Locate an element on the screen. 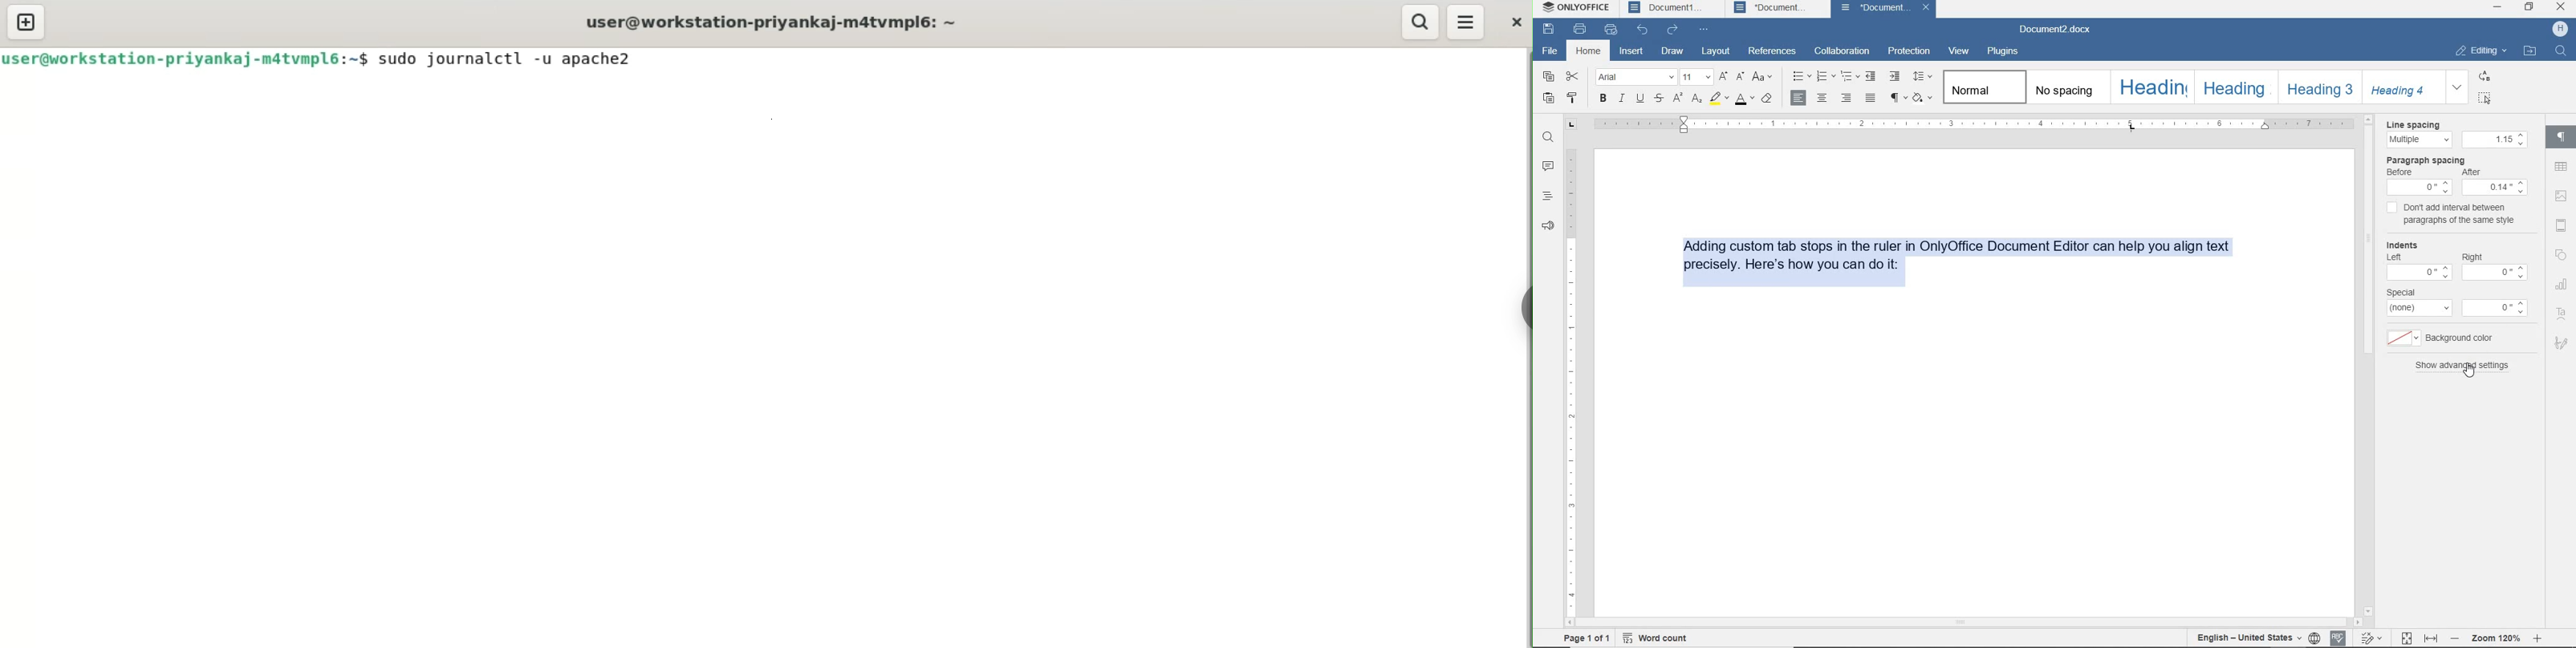 This screenshot has width=2576, height=672. text art is located at coordinates (2563, 309).